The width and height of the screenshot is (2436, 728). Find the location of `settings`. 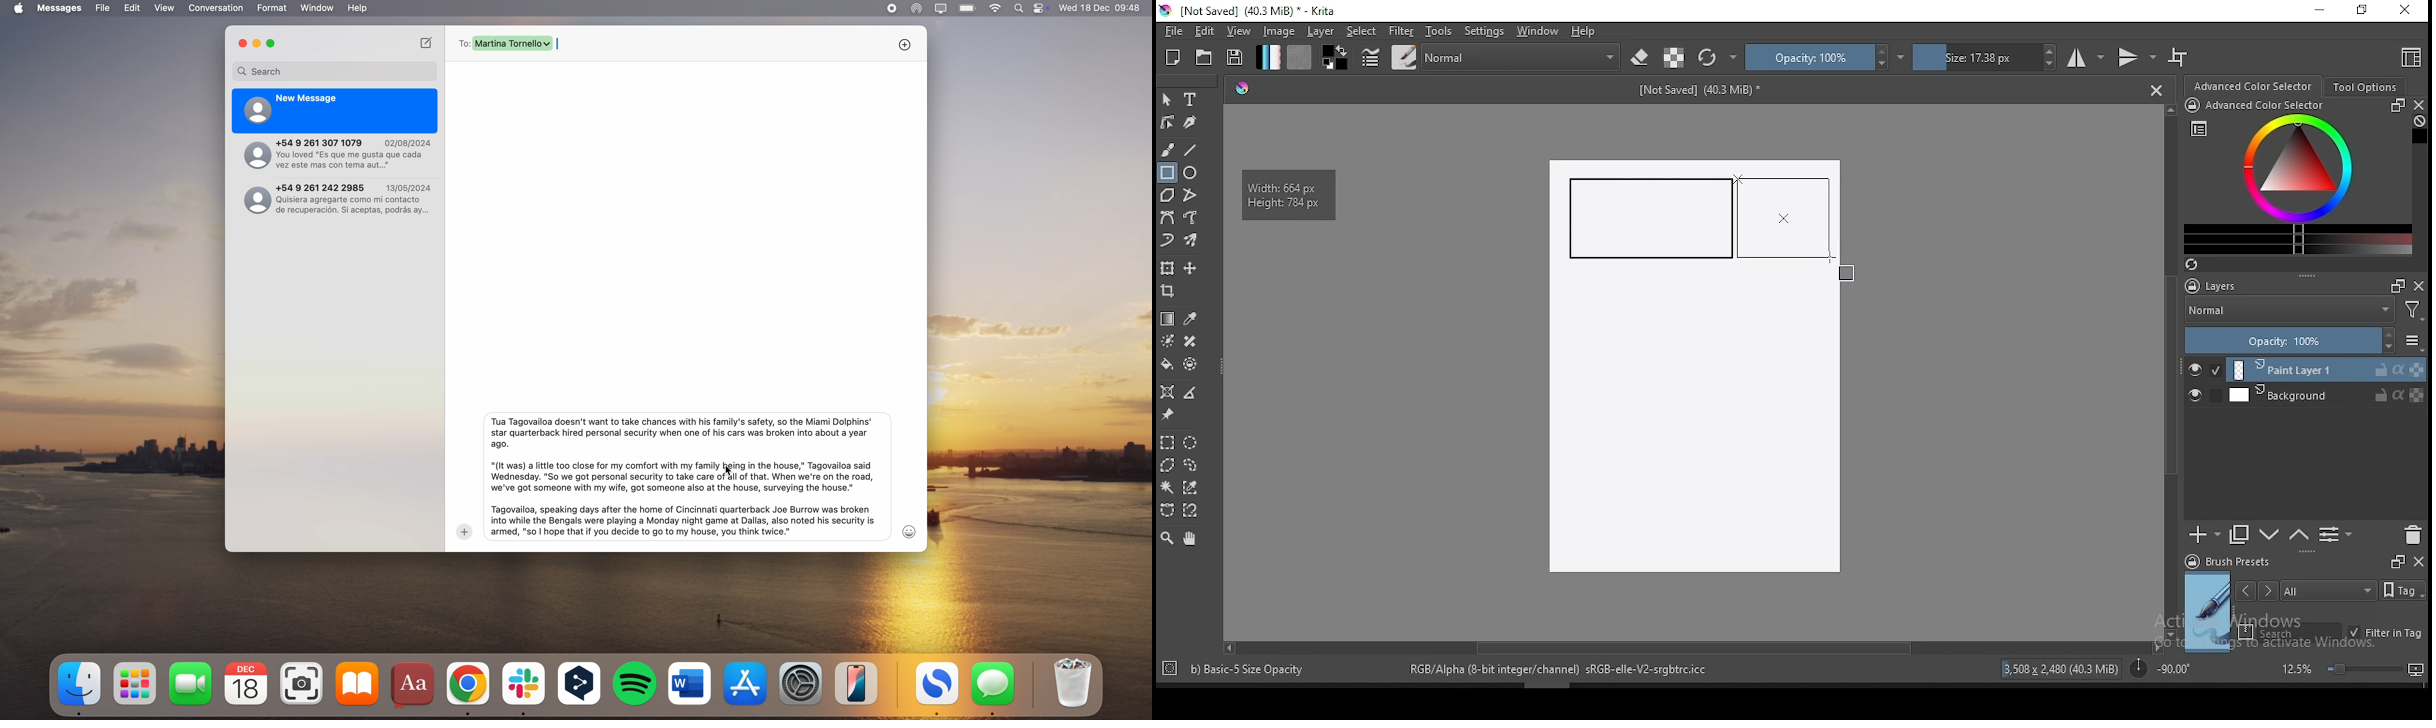

settings is located at coordinates (802, 682).